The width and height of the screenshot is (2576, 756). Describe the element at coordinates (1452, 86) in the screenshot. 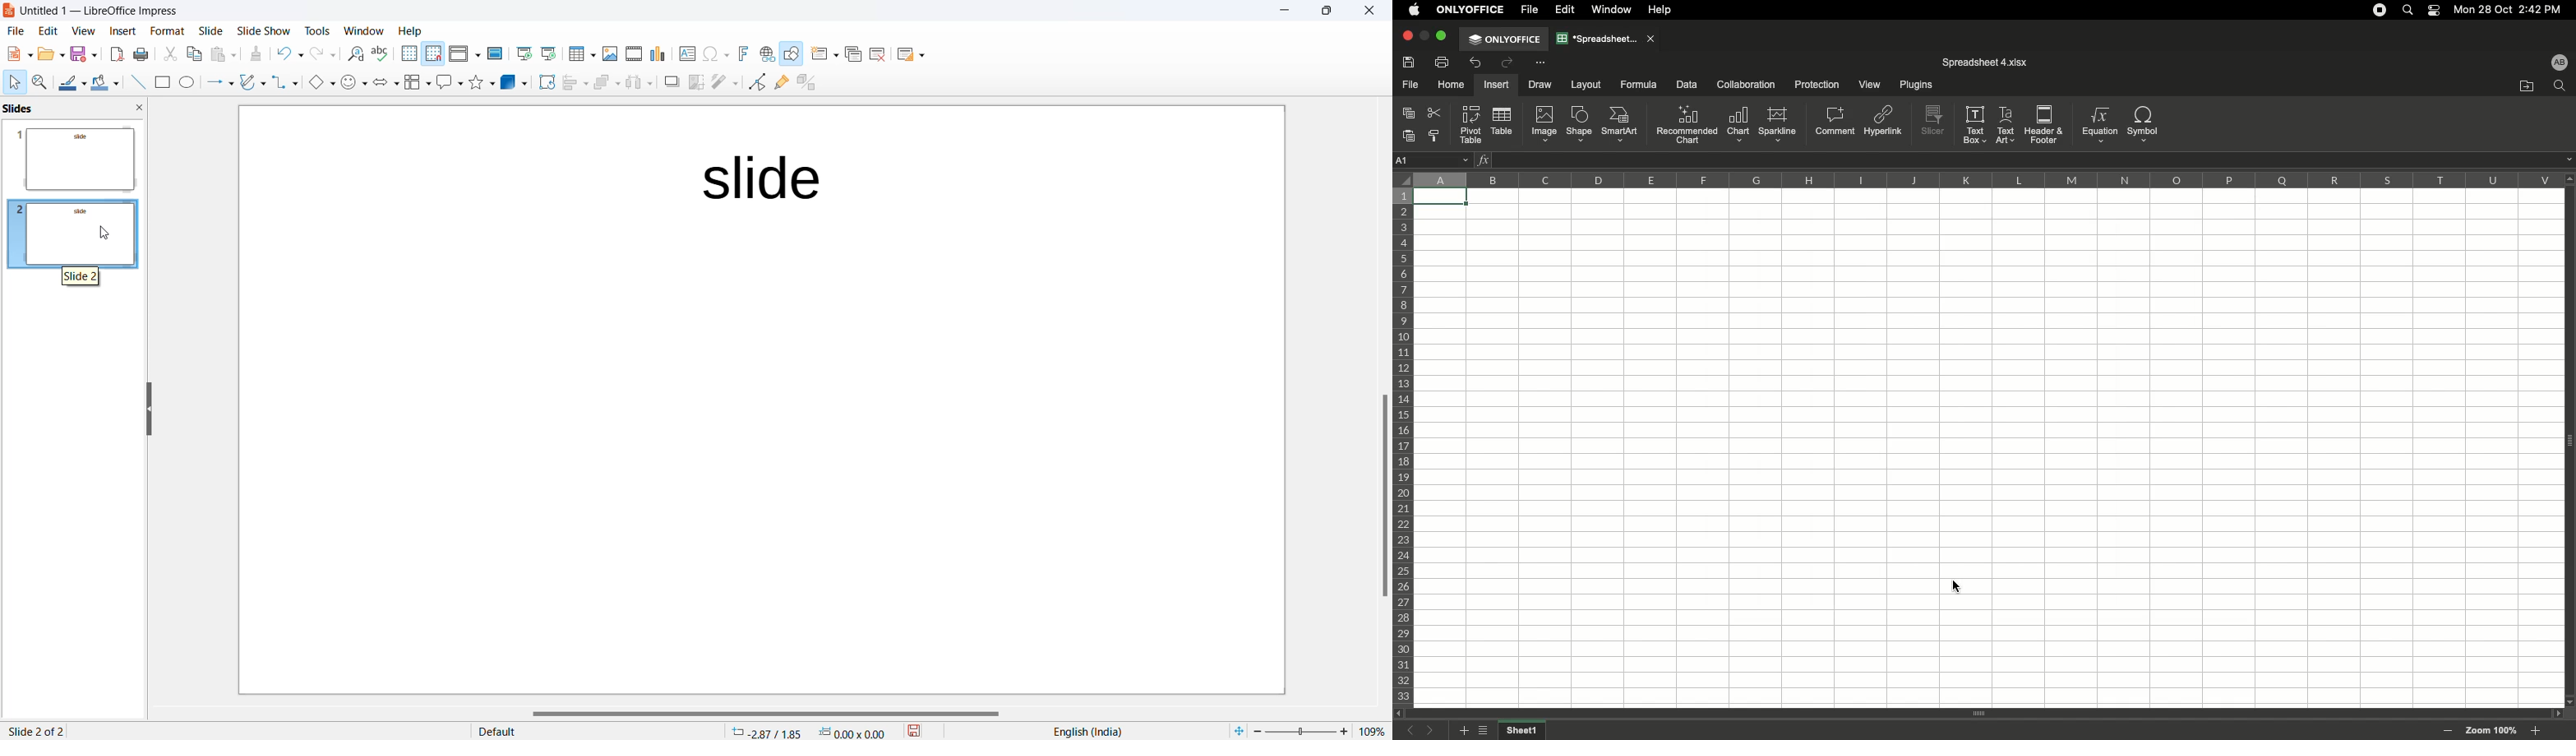

I see `Home` at that location.